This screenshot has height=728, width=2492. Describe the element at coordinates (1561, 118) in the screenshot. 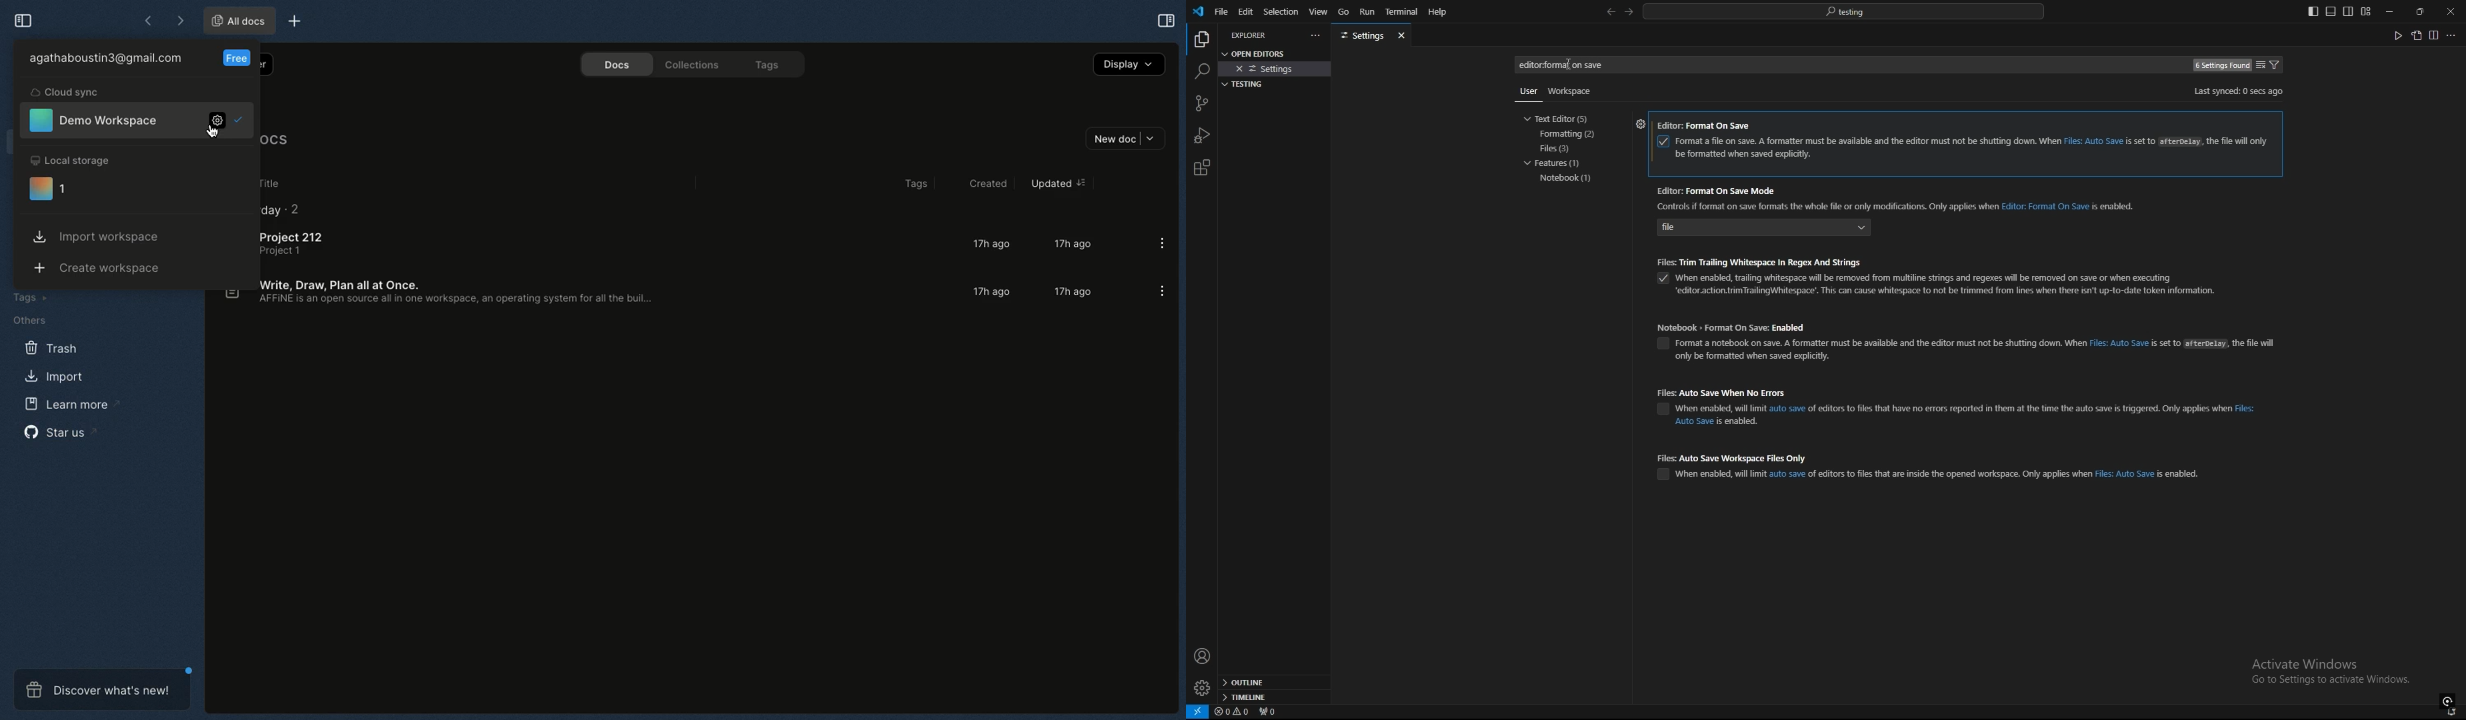

I see `text editor` at that location.